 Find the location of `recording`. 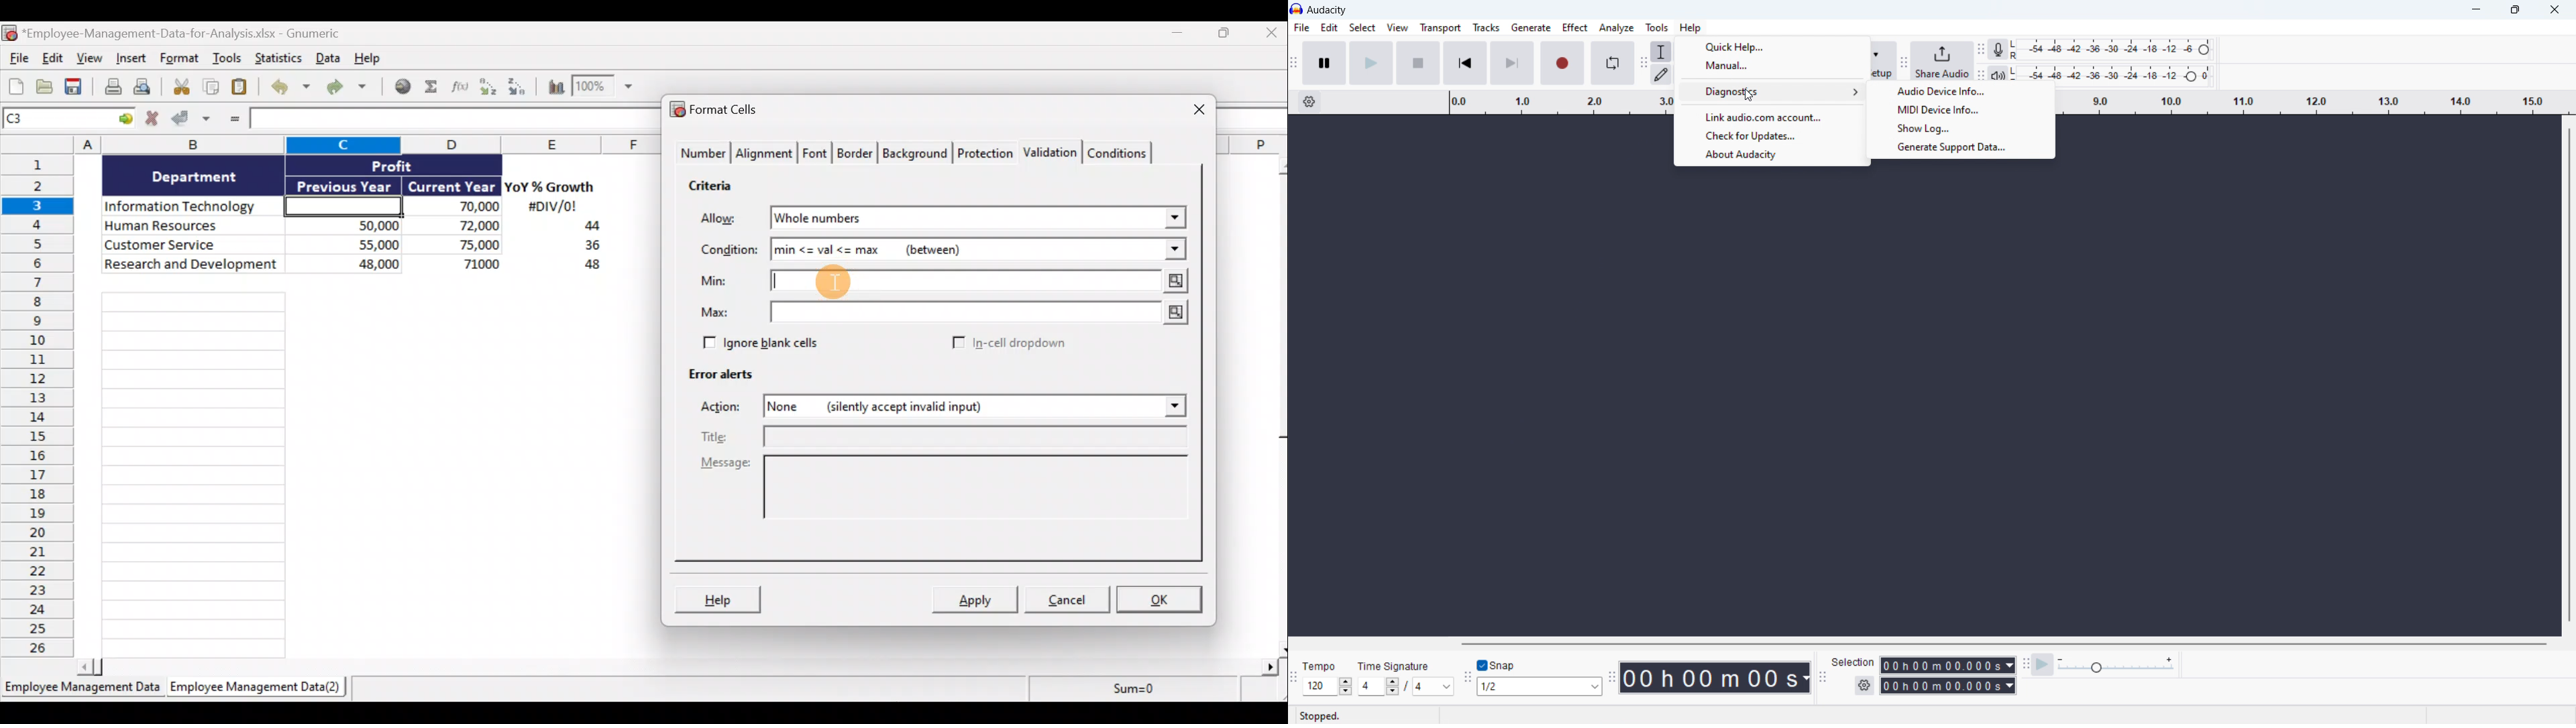

recording is located at coordinates (1562, 62).